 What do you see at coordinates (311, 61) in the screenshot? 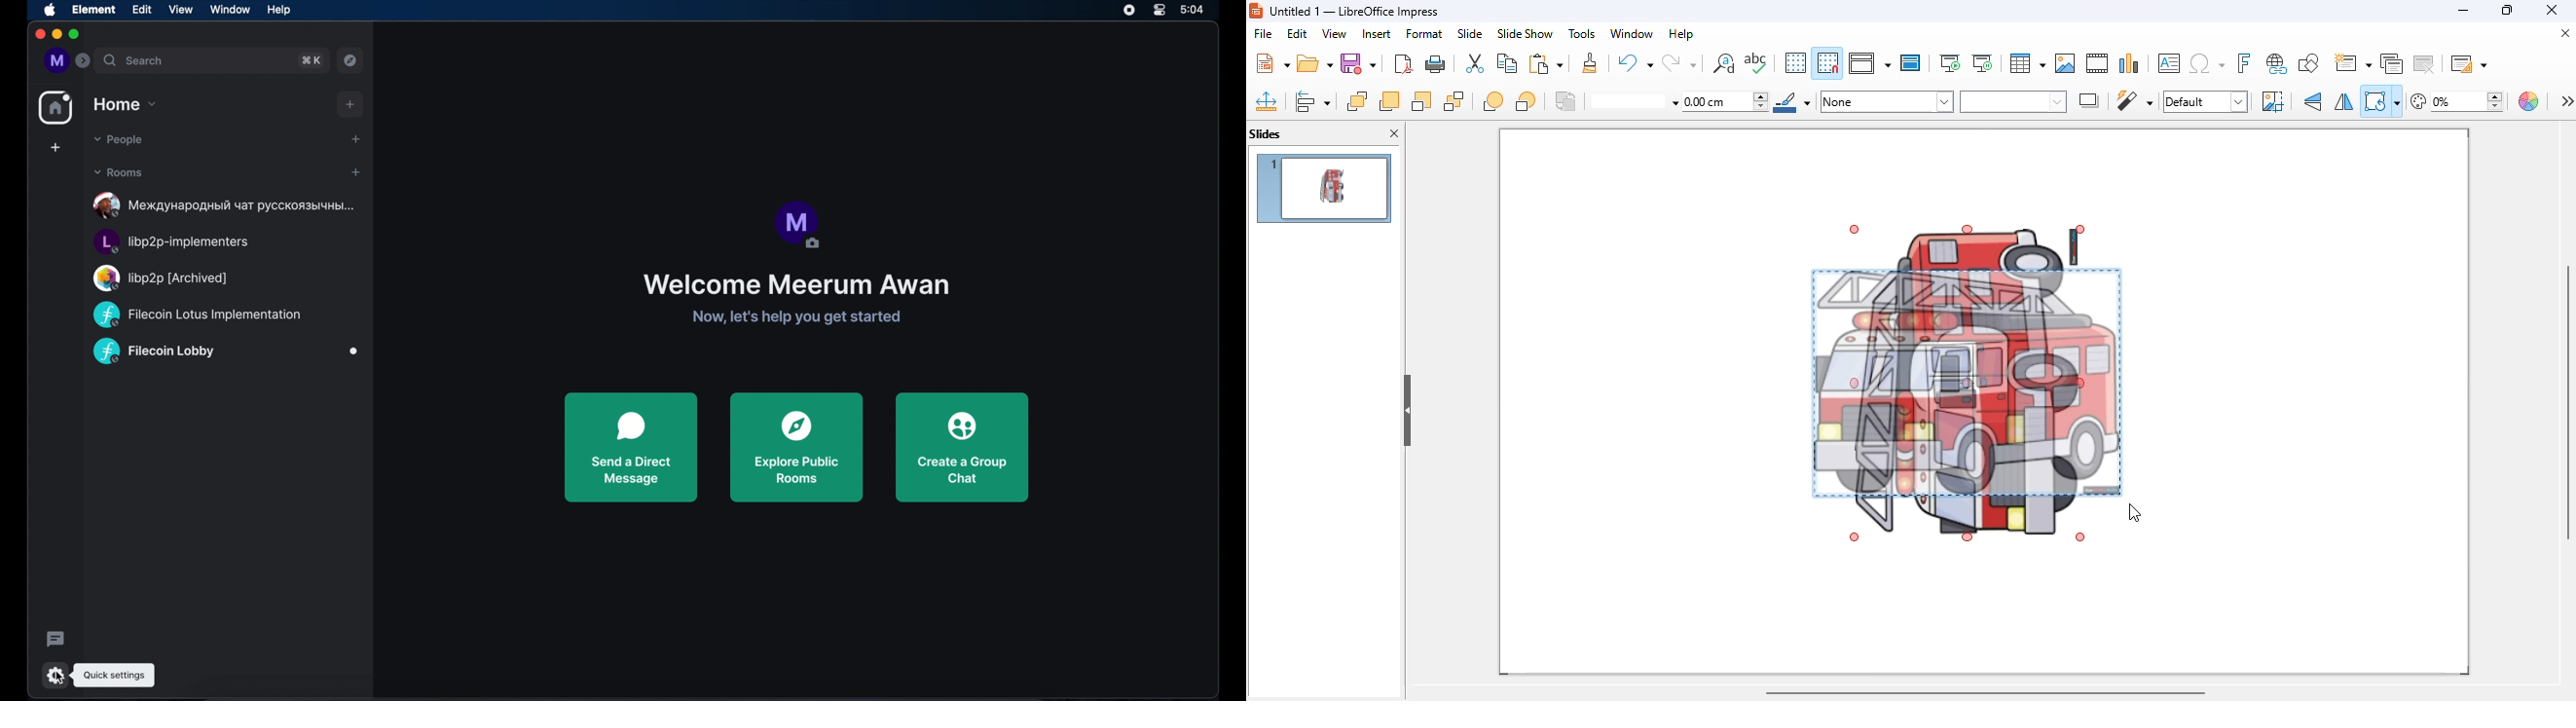
I see `search shortcut` at bounding box center [311, 61].